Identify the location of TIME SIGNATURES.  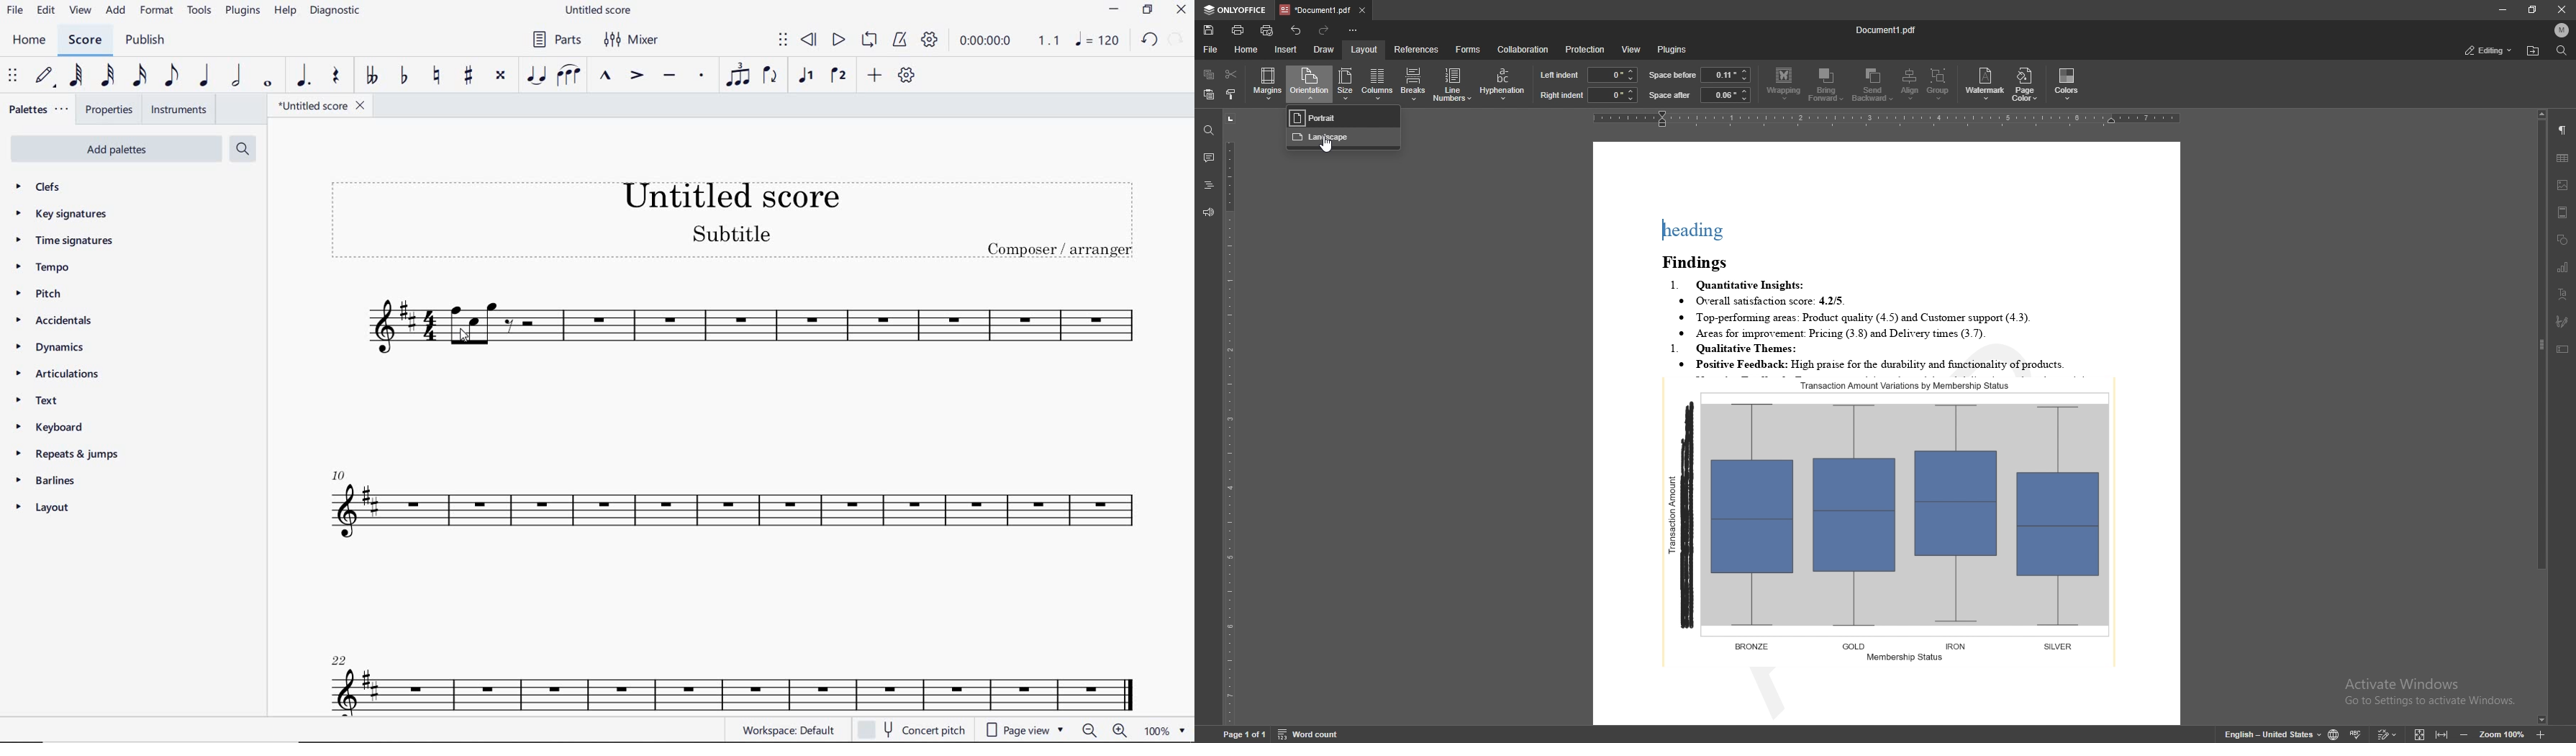
(73, 241).